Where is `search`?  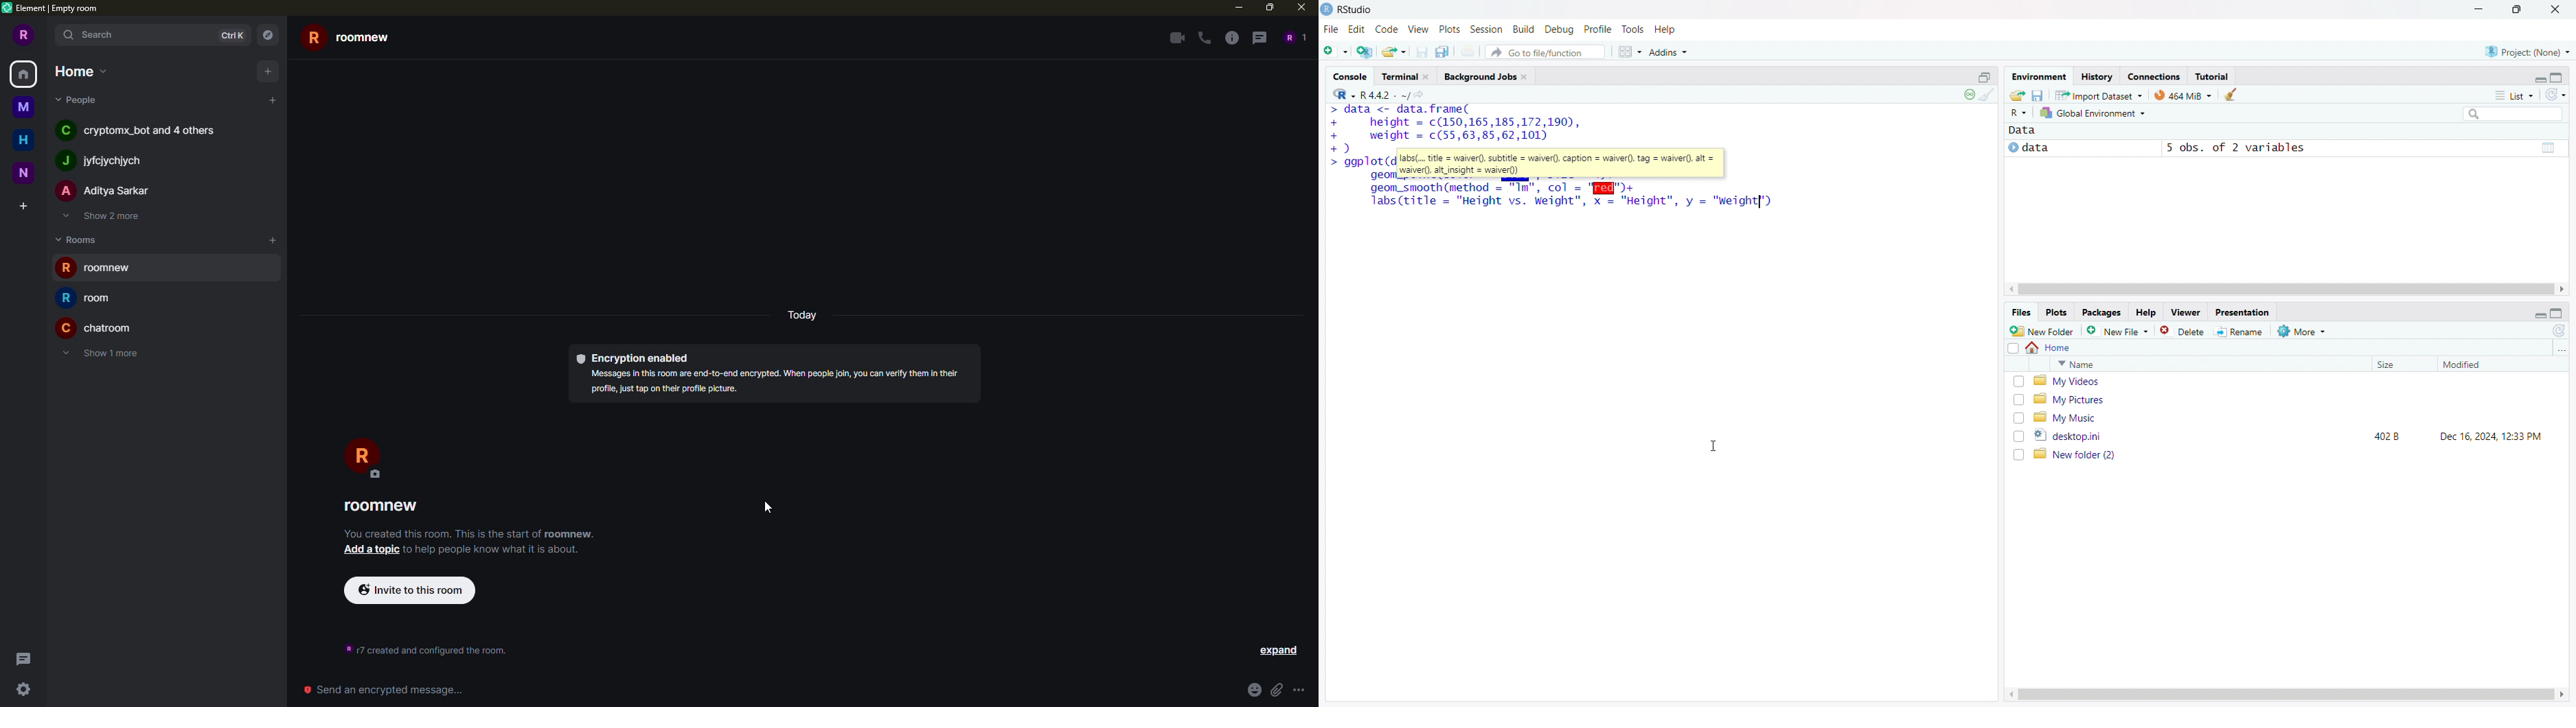 search is located at coordinates (96, 36).